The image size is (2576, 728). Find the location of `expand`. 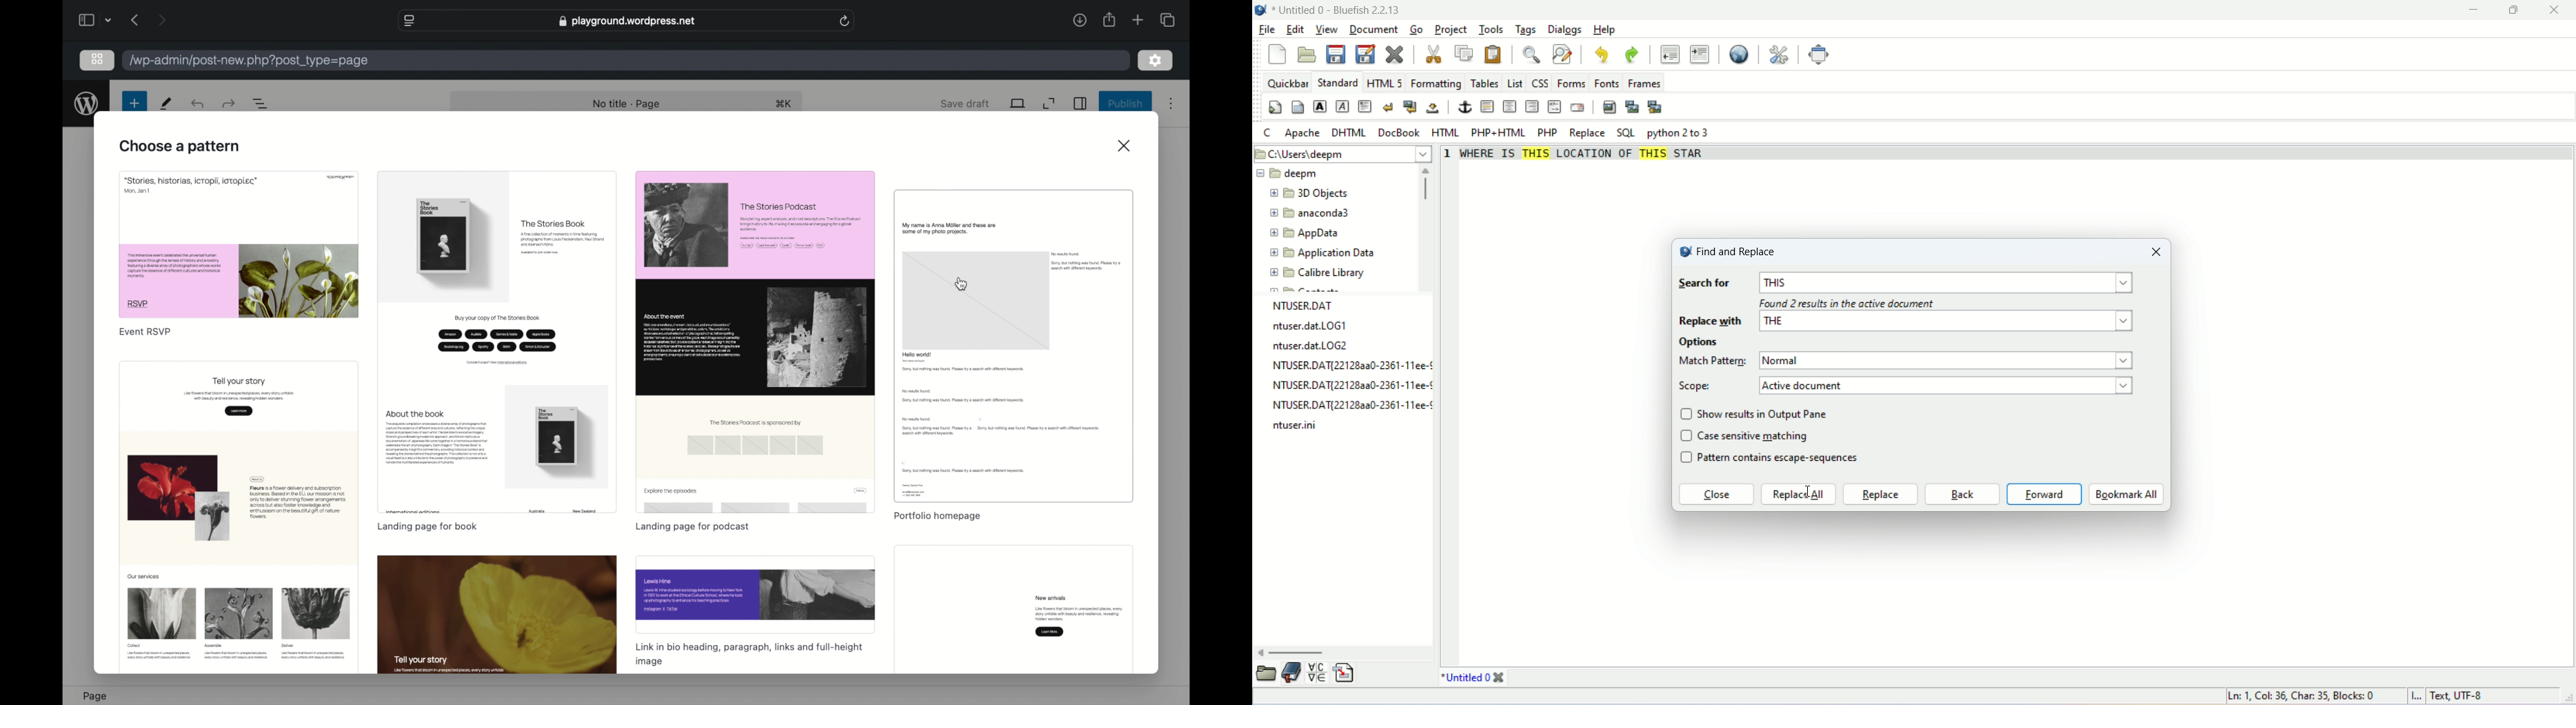

expand is located at coordinates (1050, 103).